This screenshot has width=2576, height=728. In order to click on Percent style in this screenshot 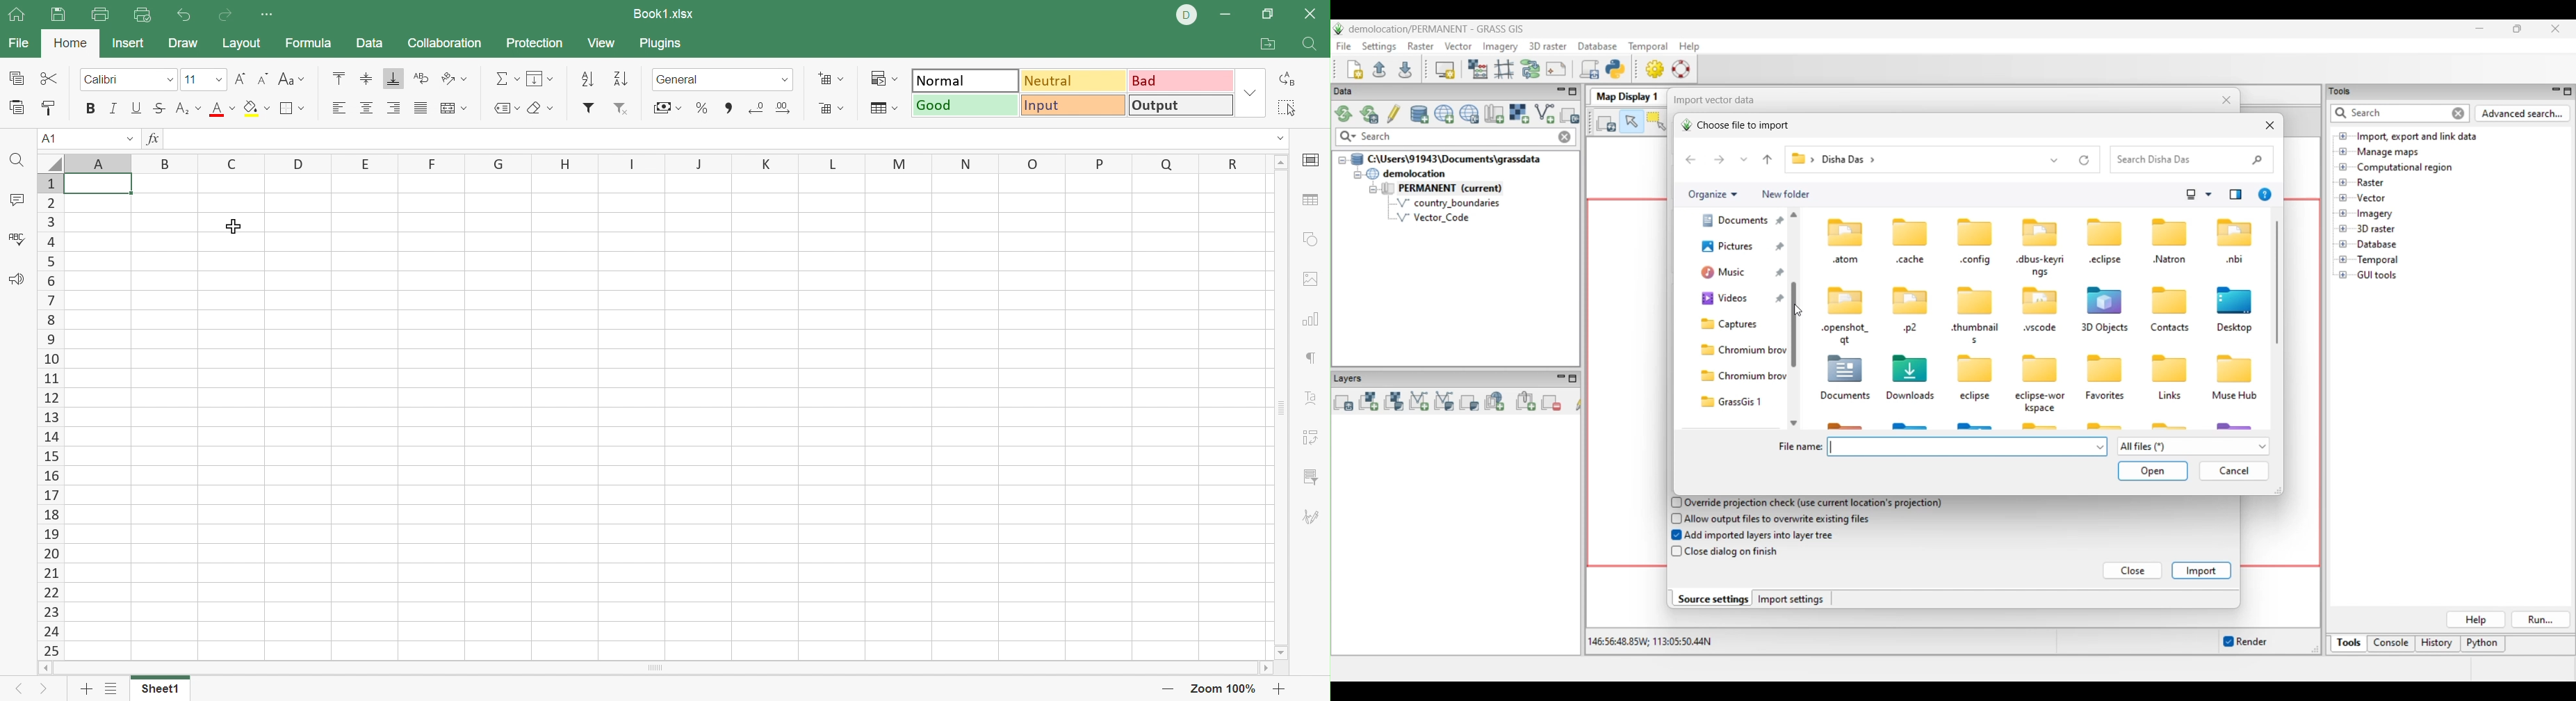, I will do `click(704, 108)`.